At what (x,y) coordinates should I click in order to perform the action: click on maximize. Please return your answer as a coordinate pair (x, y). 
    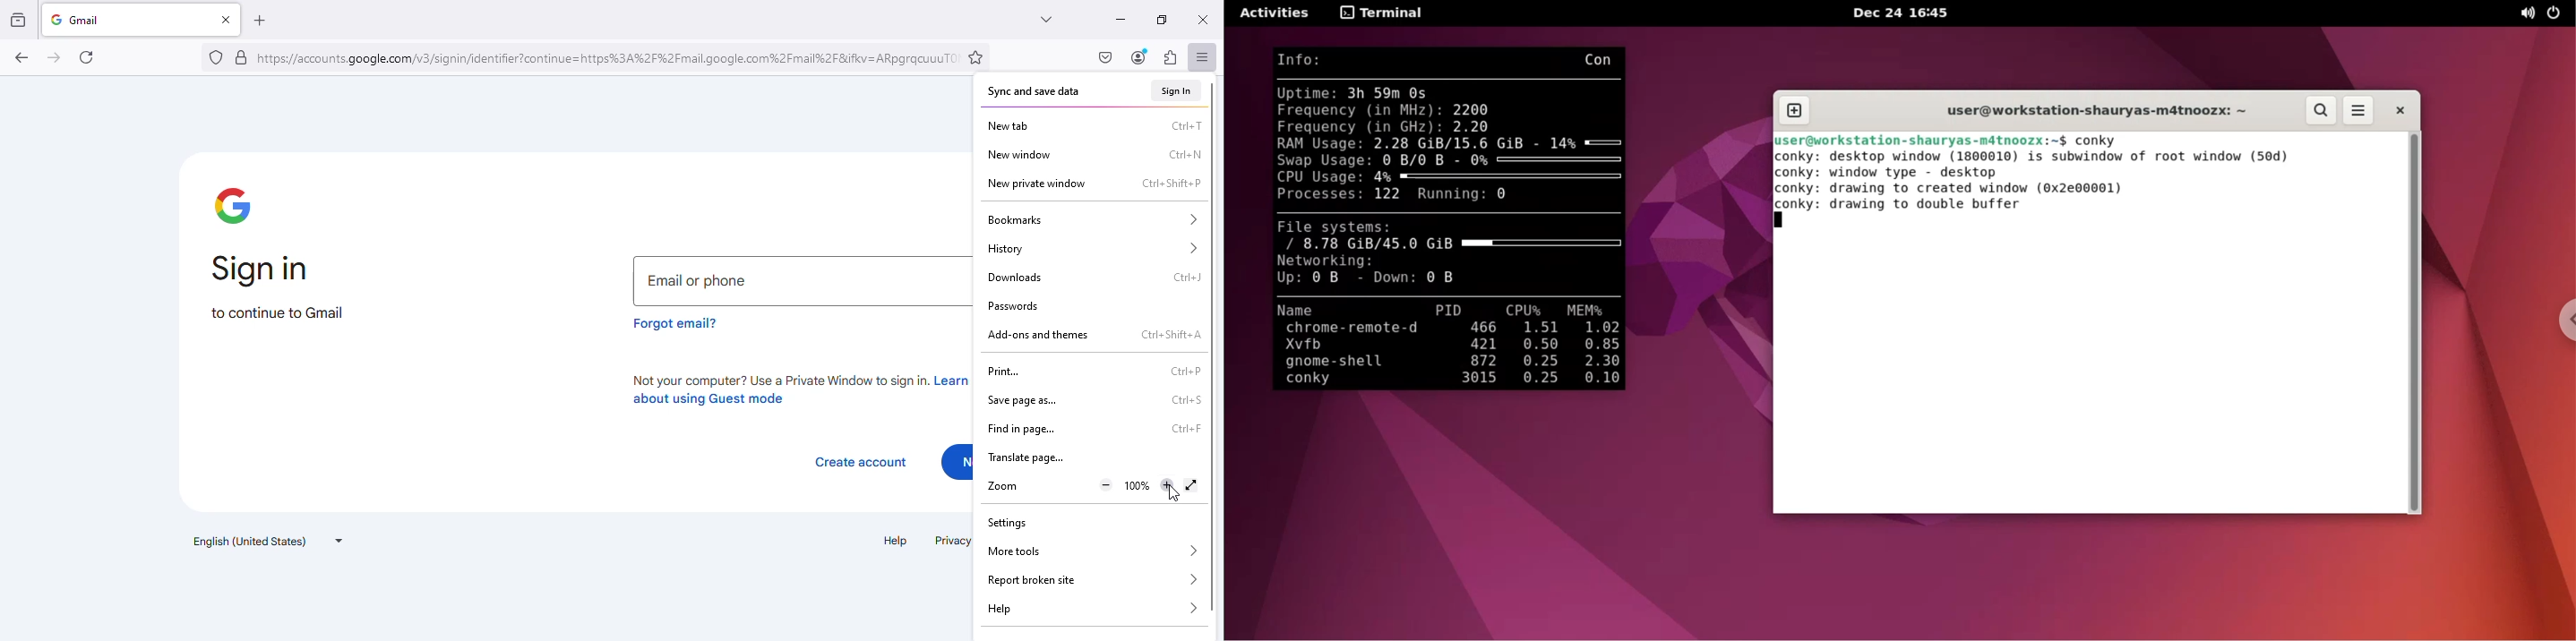
    Looking at the image, I should click on (1163, 20).